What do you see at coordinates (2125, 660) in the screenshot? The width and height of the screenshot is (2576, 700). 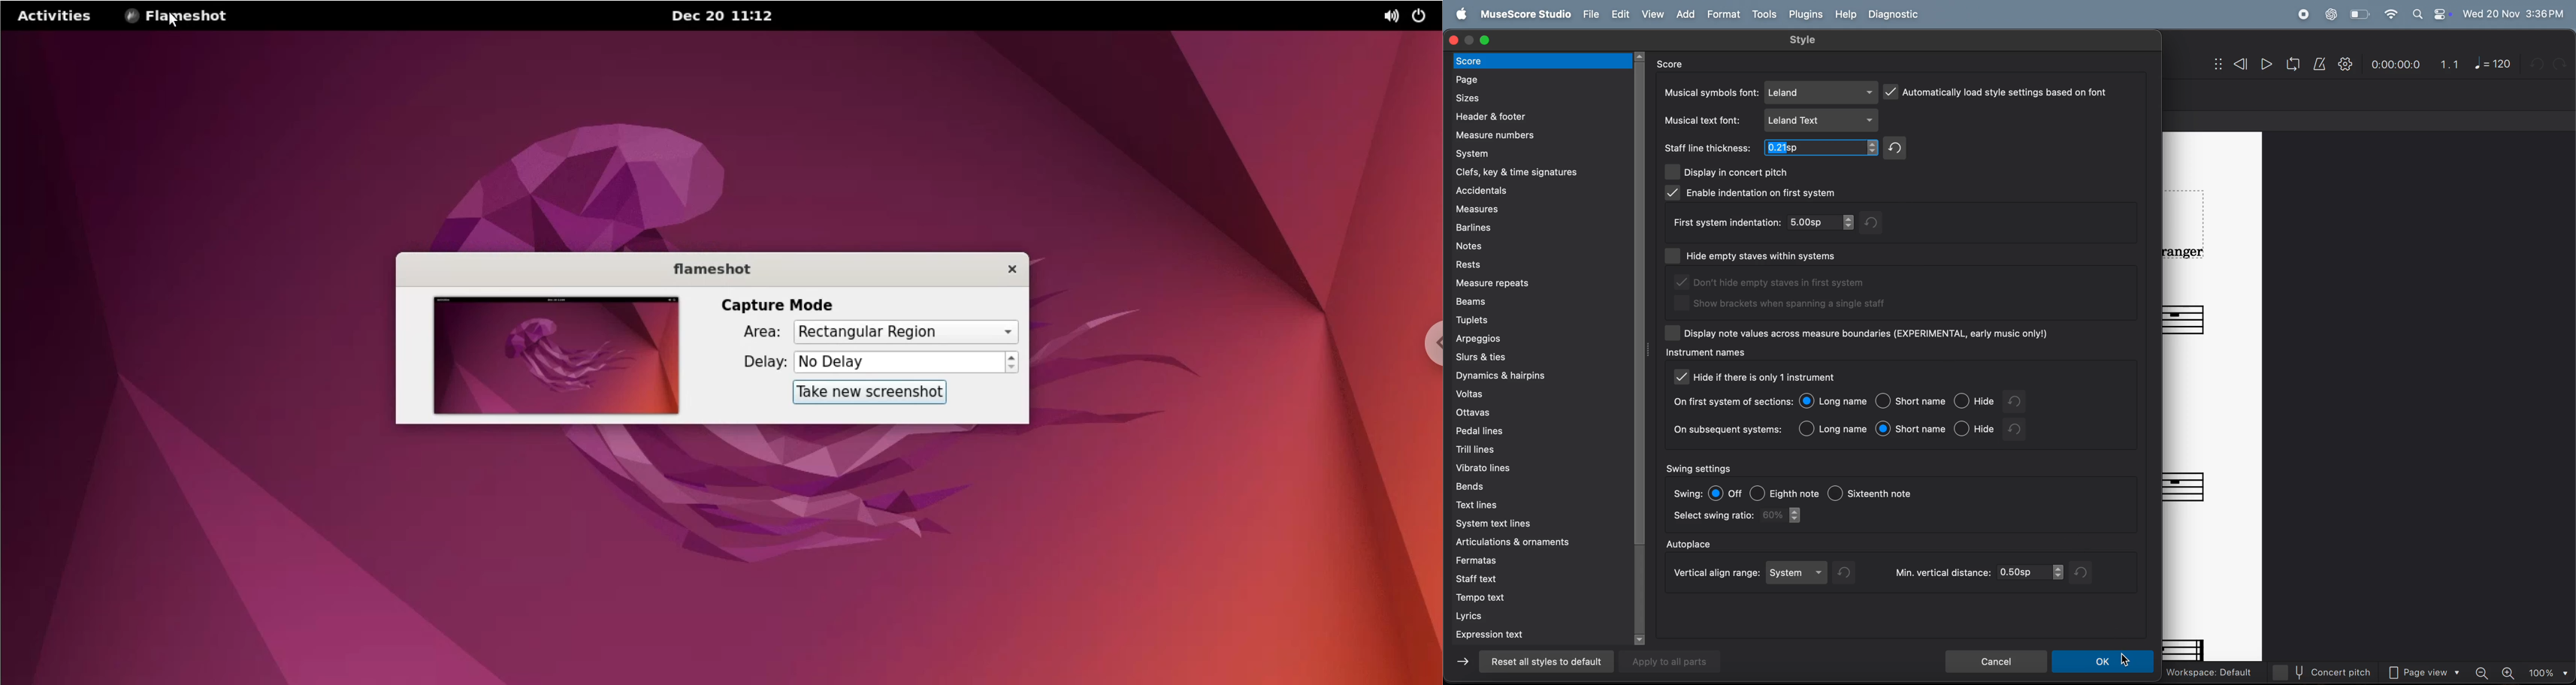 I see `cursor` at bounding box center [2125, 660].